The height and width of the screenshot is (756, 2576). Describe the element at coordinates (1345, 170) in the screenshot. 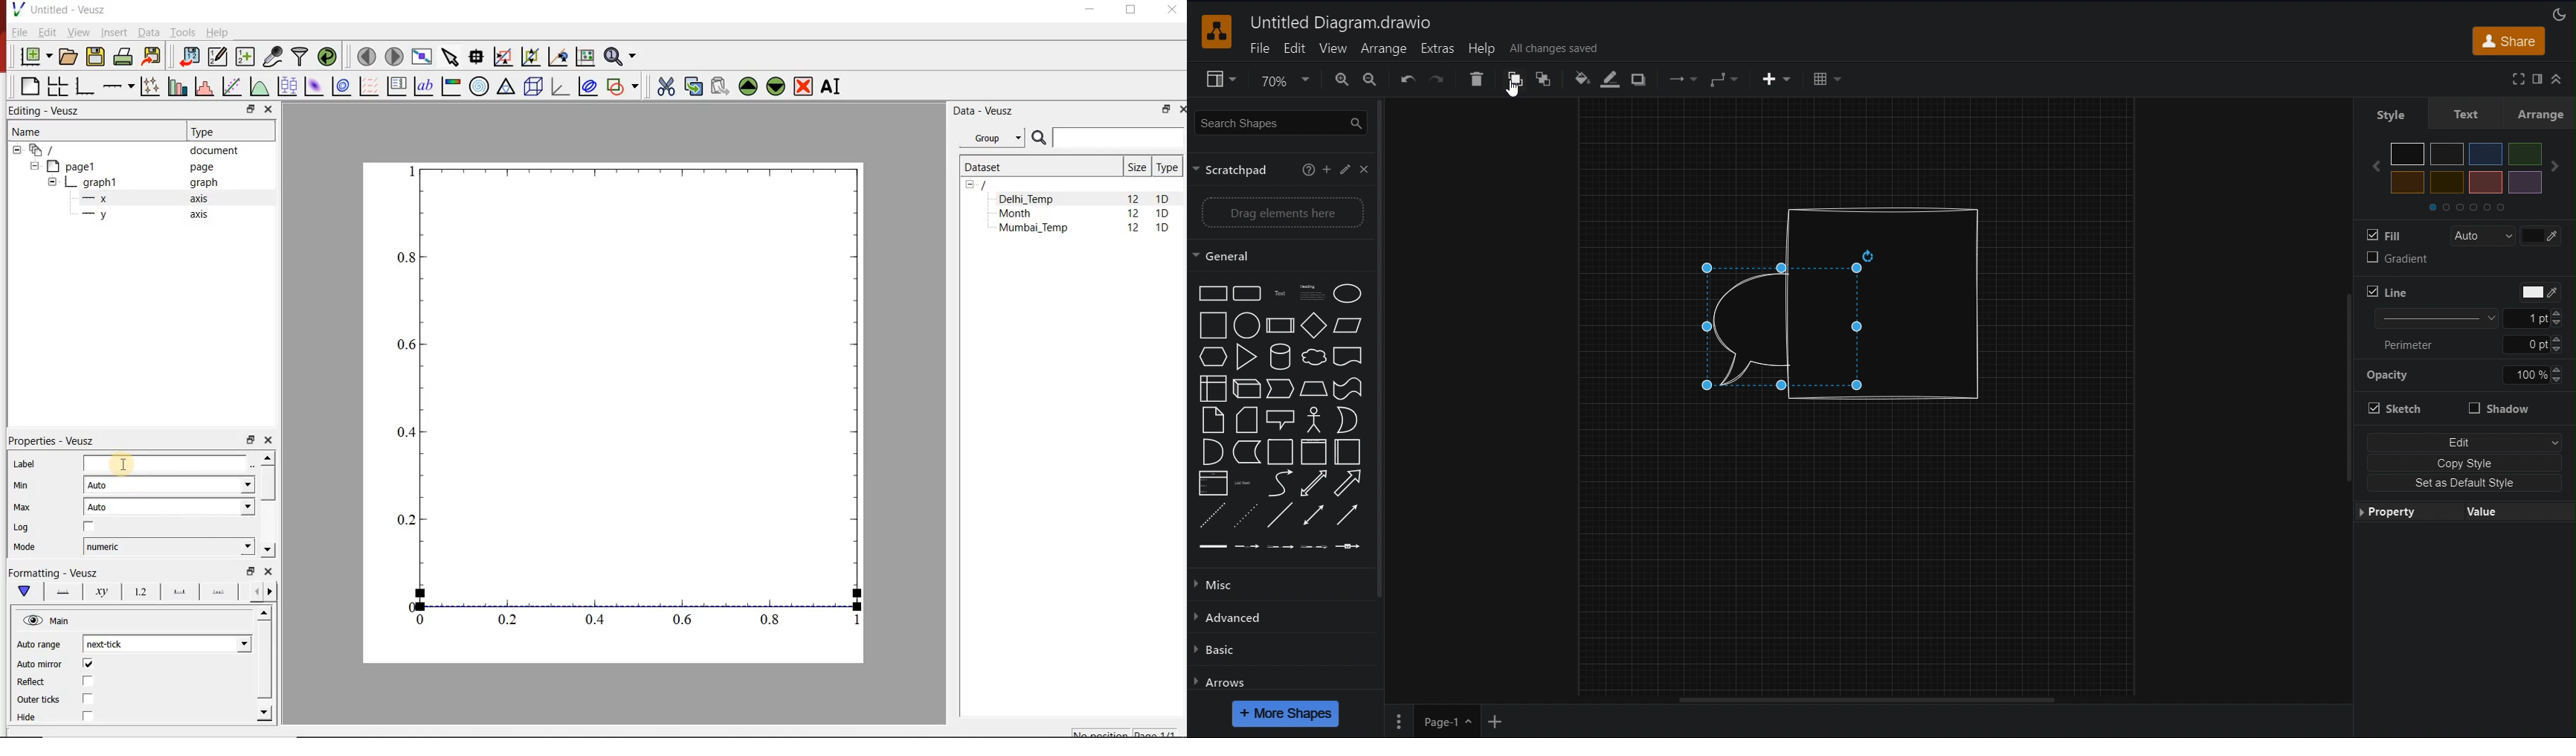

I see `Edit scratchpad` at that location.